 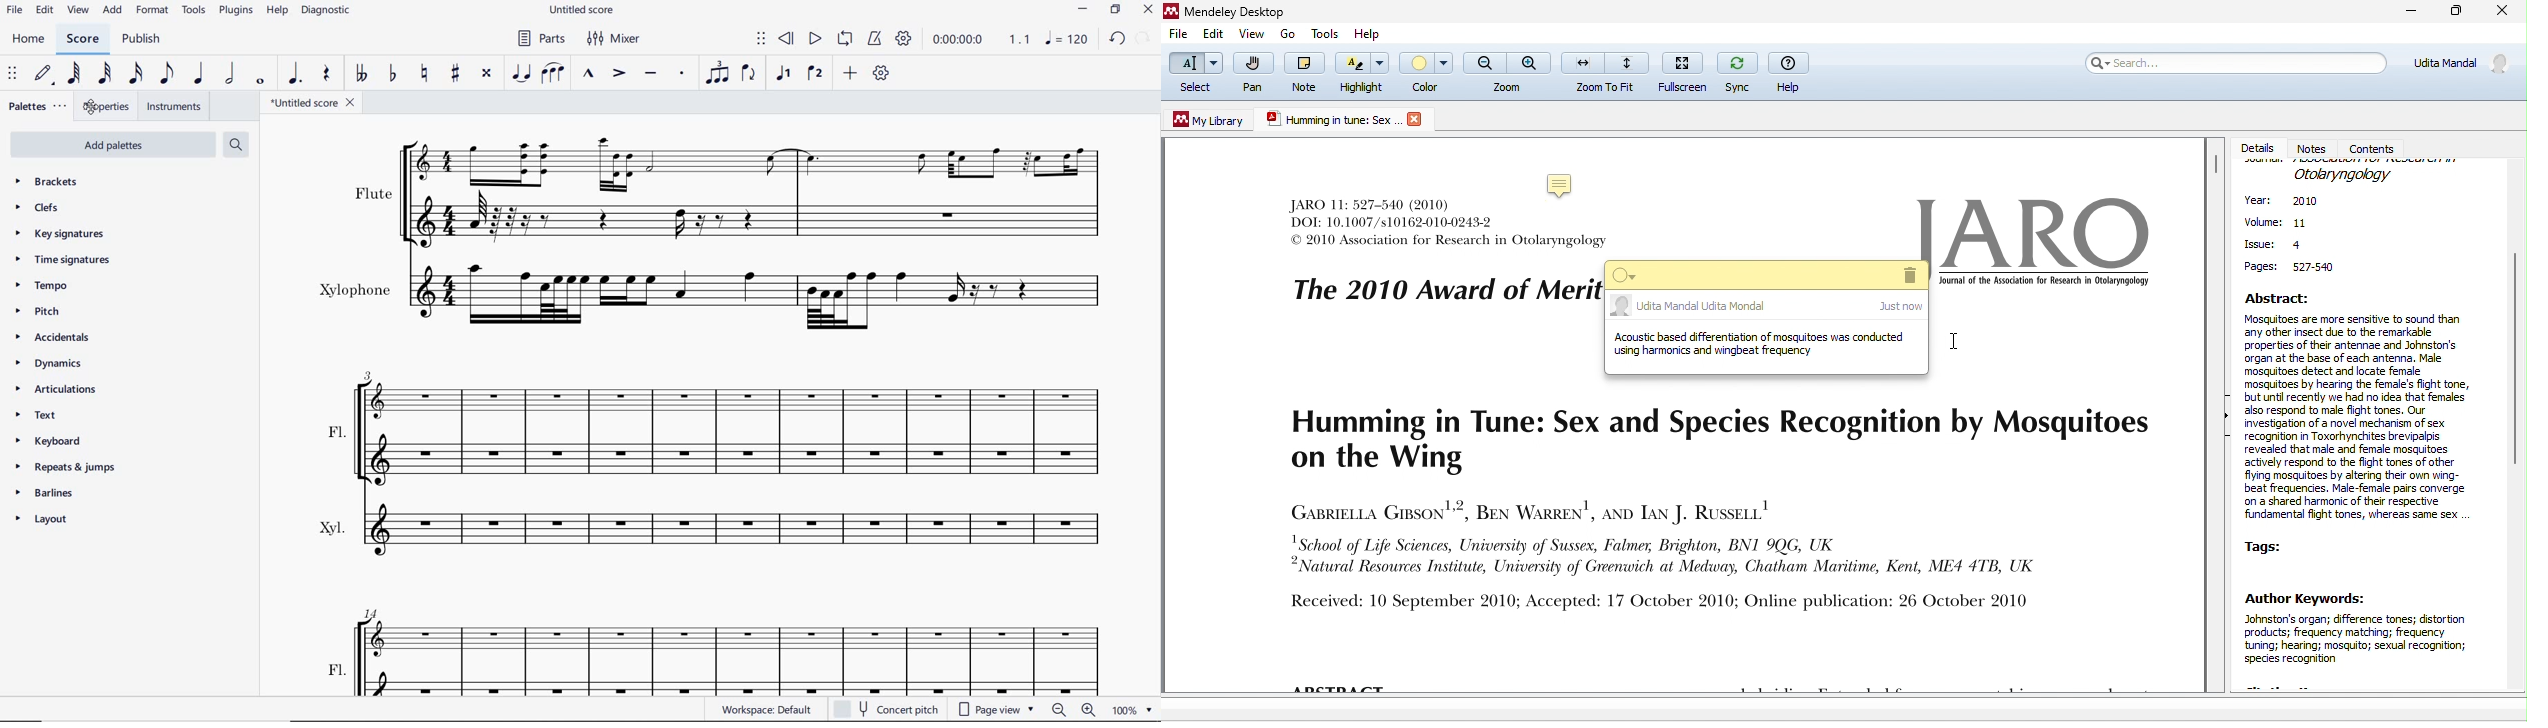 I want to click on go, so click(x=1286, y=33).